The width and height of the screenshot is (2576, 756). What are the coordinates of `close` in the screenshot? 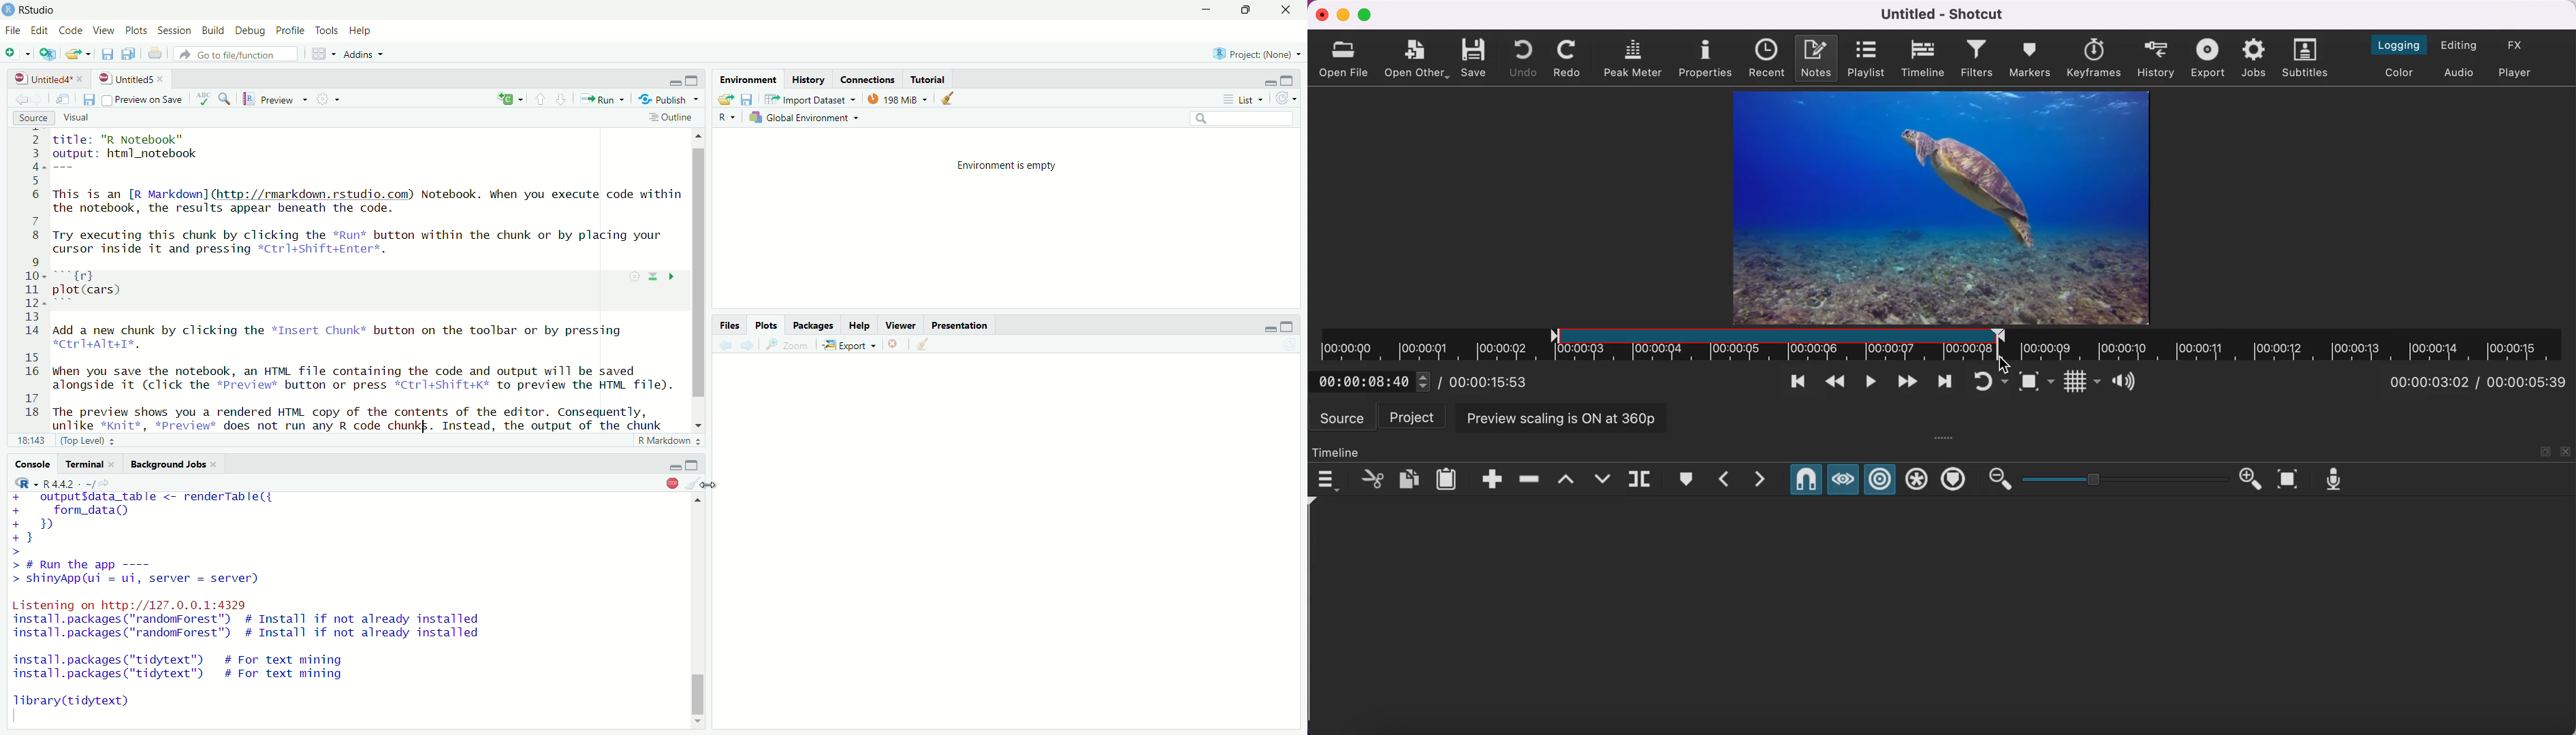 It's located at (1285, 10).